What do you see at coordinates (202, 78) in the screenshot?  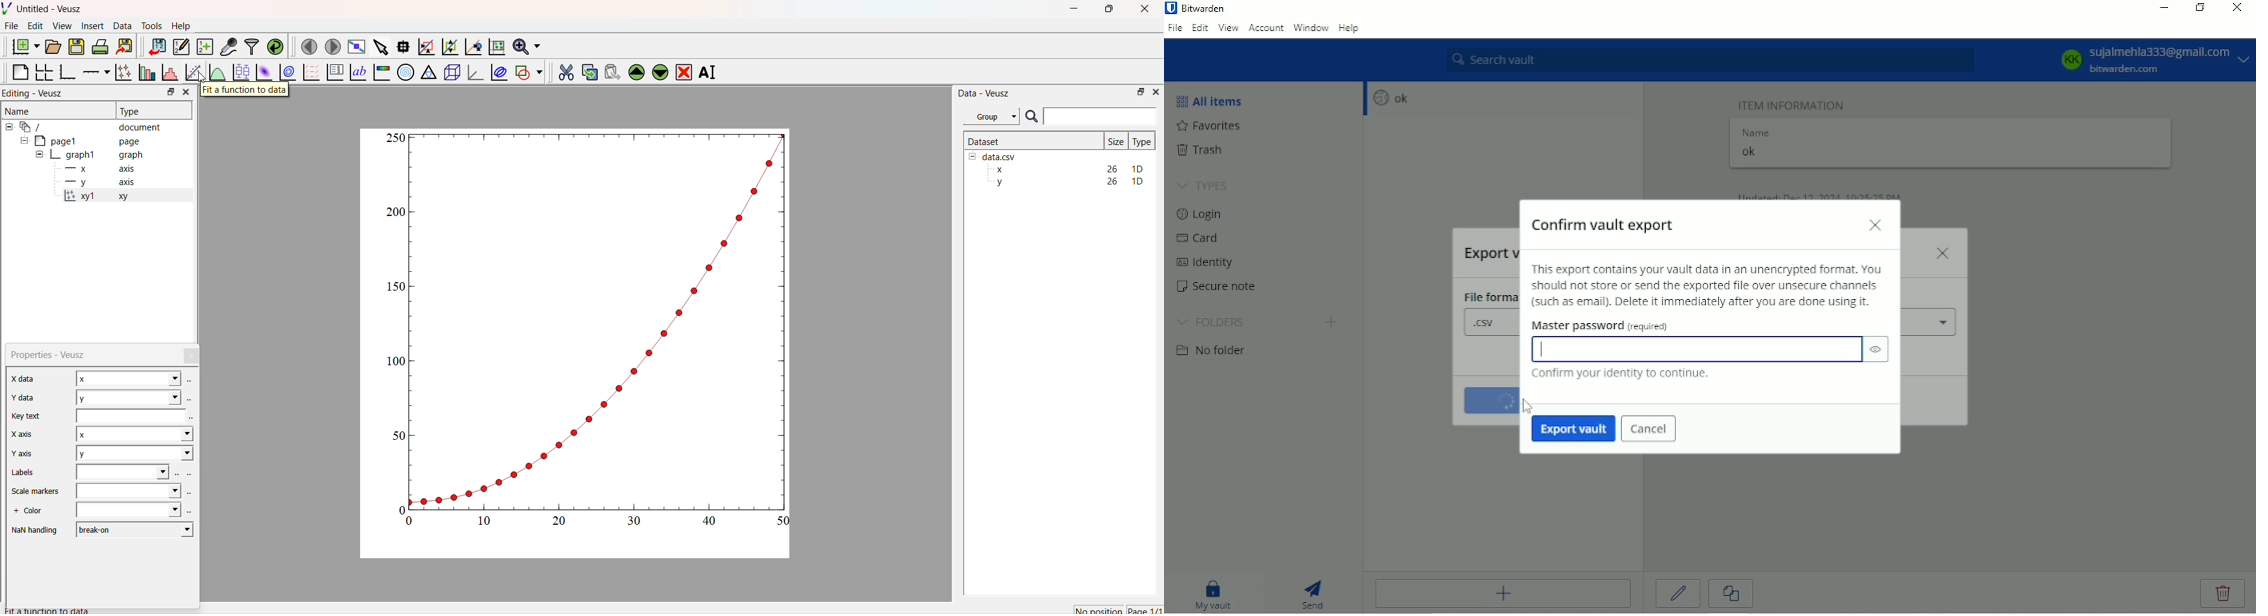 I see `Cursor` at bounding box center [202, 78].